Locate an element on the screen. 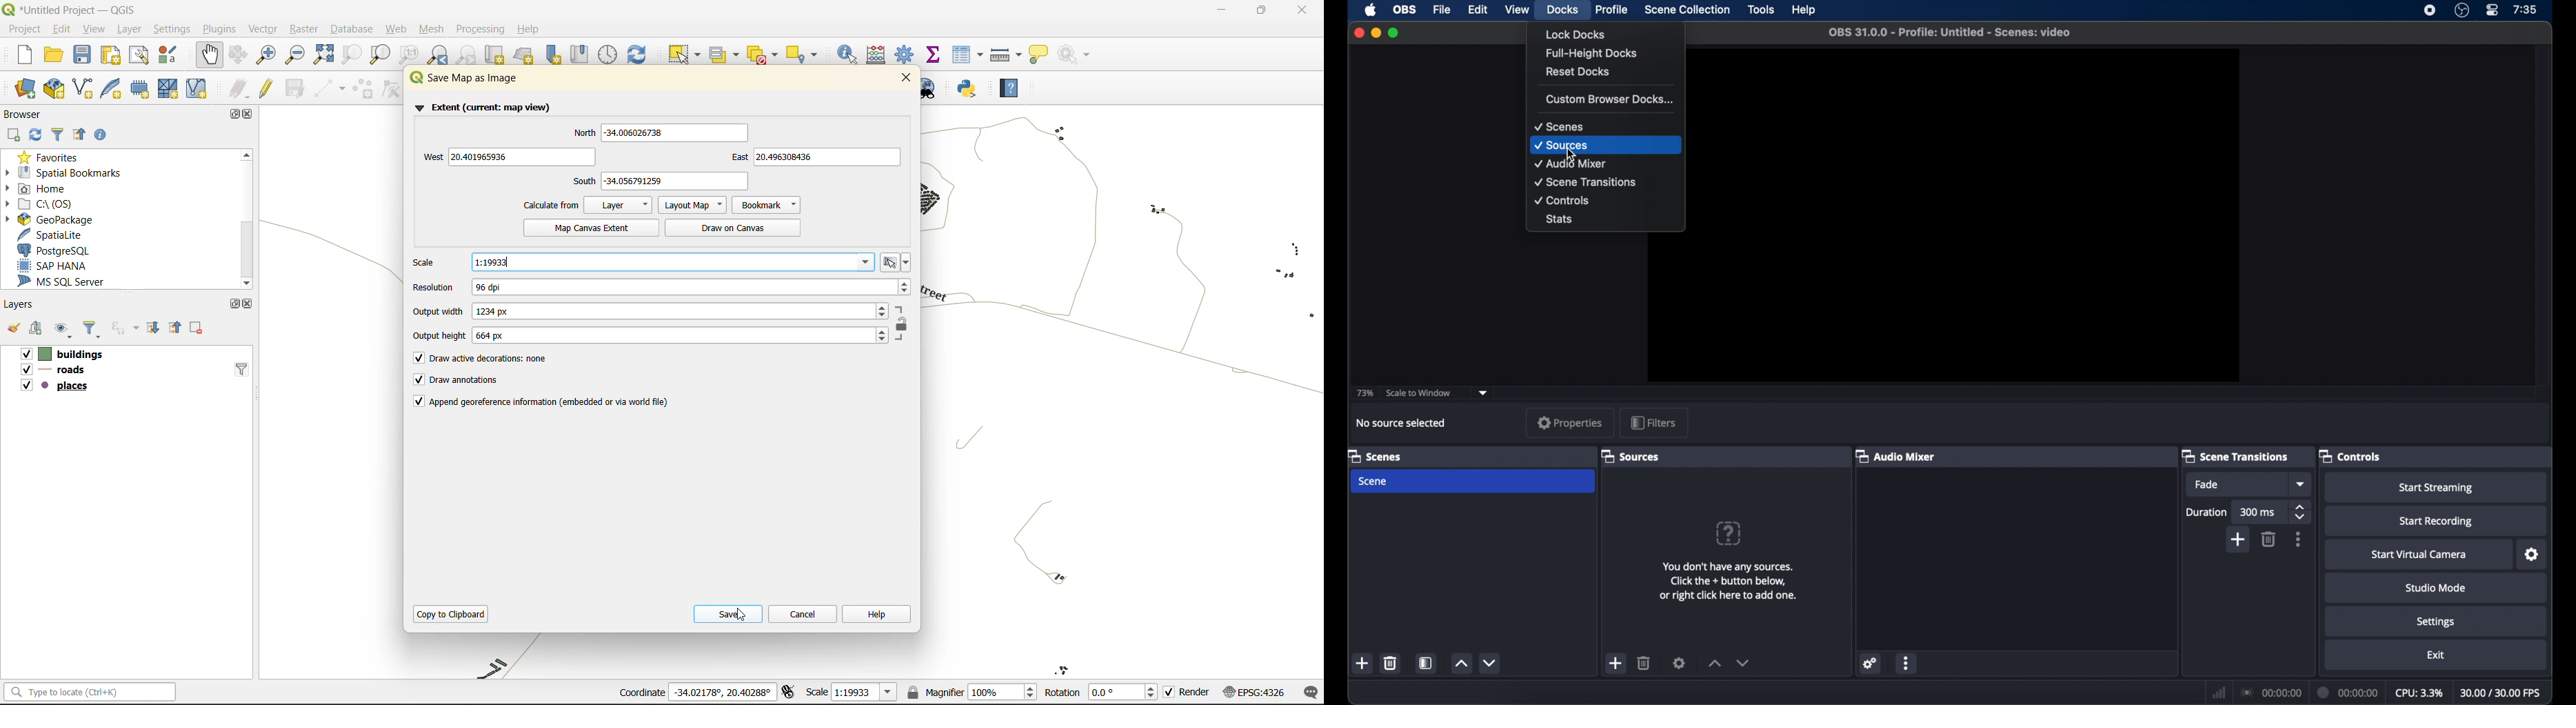 The image size is (2576, 728). dropdown is located at coordinates (2300, 484).